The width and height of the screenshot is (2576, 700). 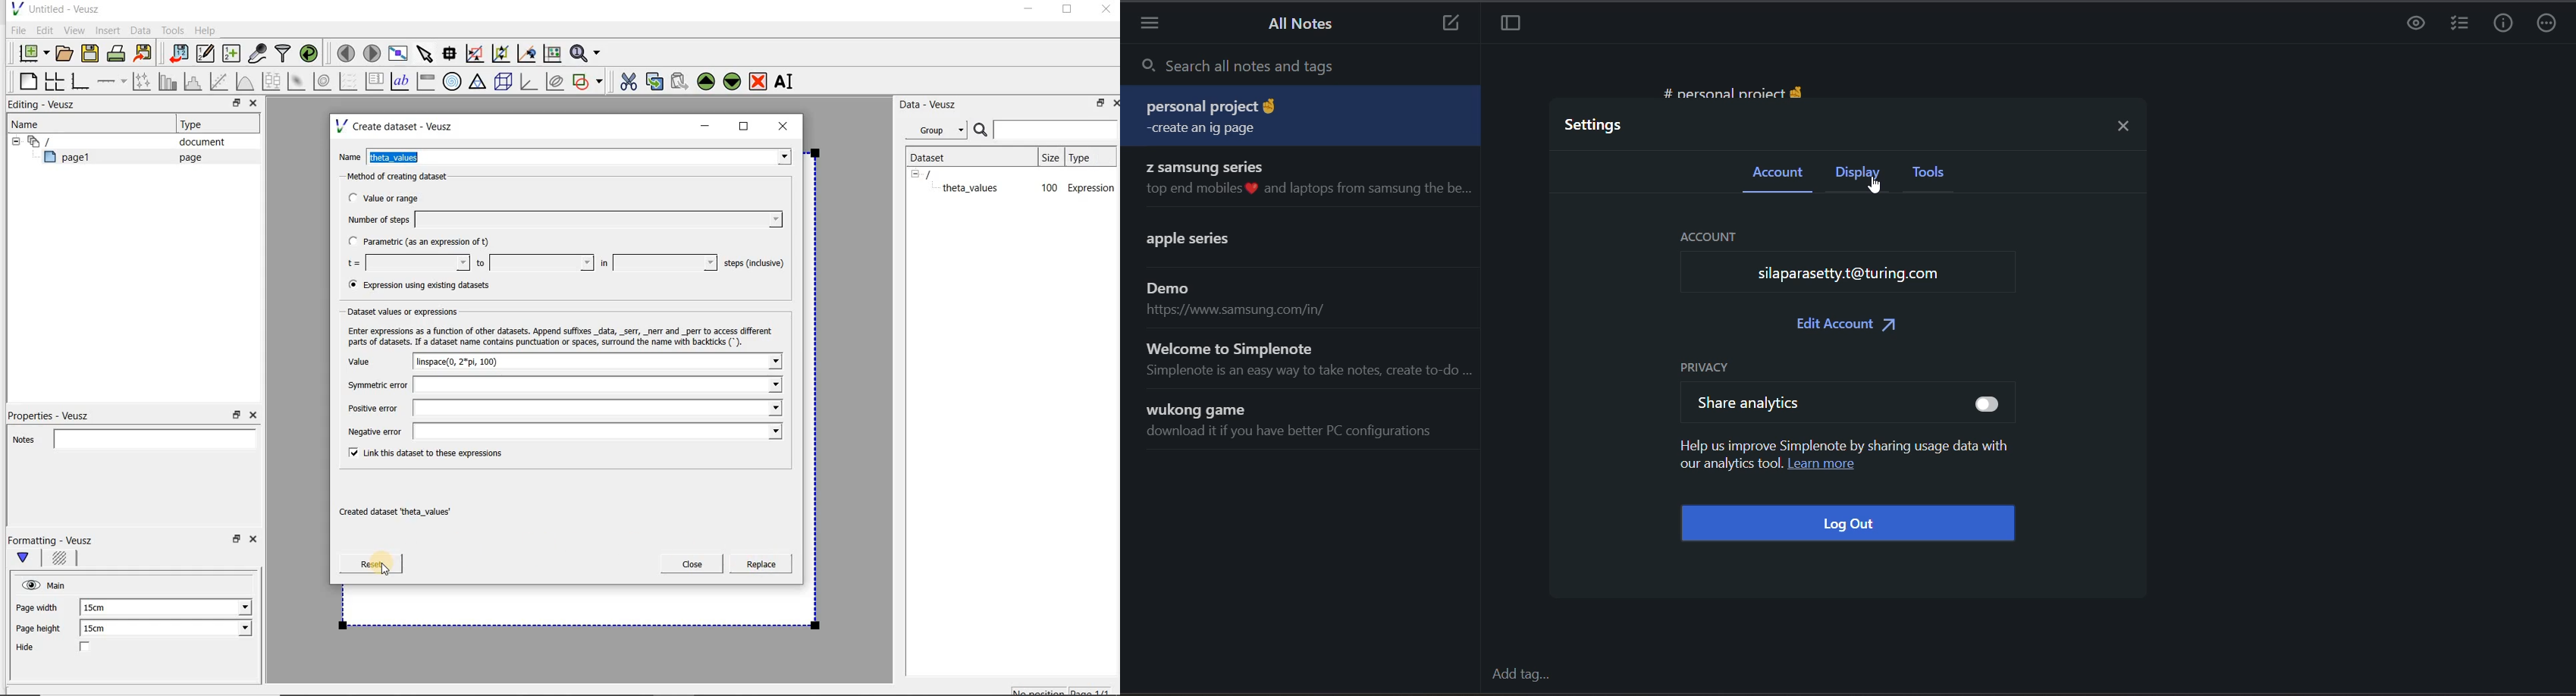 I want to click on note title and preview, so click(x=1303, y=118).